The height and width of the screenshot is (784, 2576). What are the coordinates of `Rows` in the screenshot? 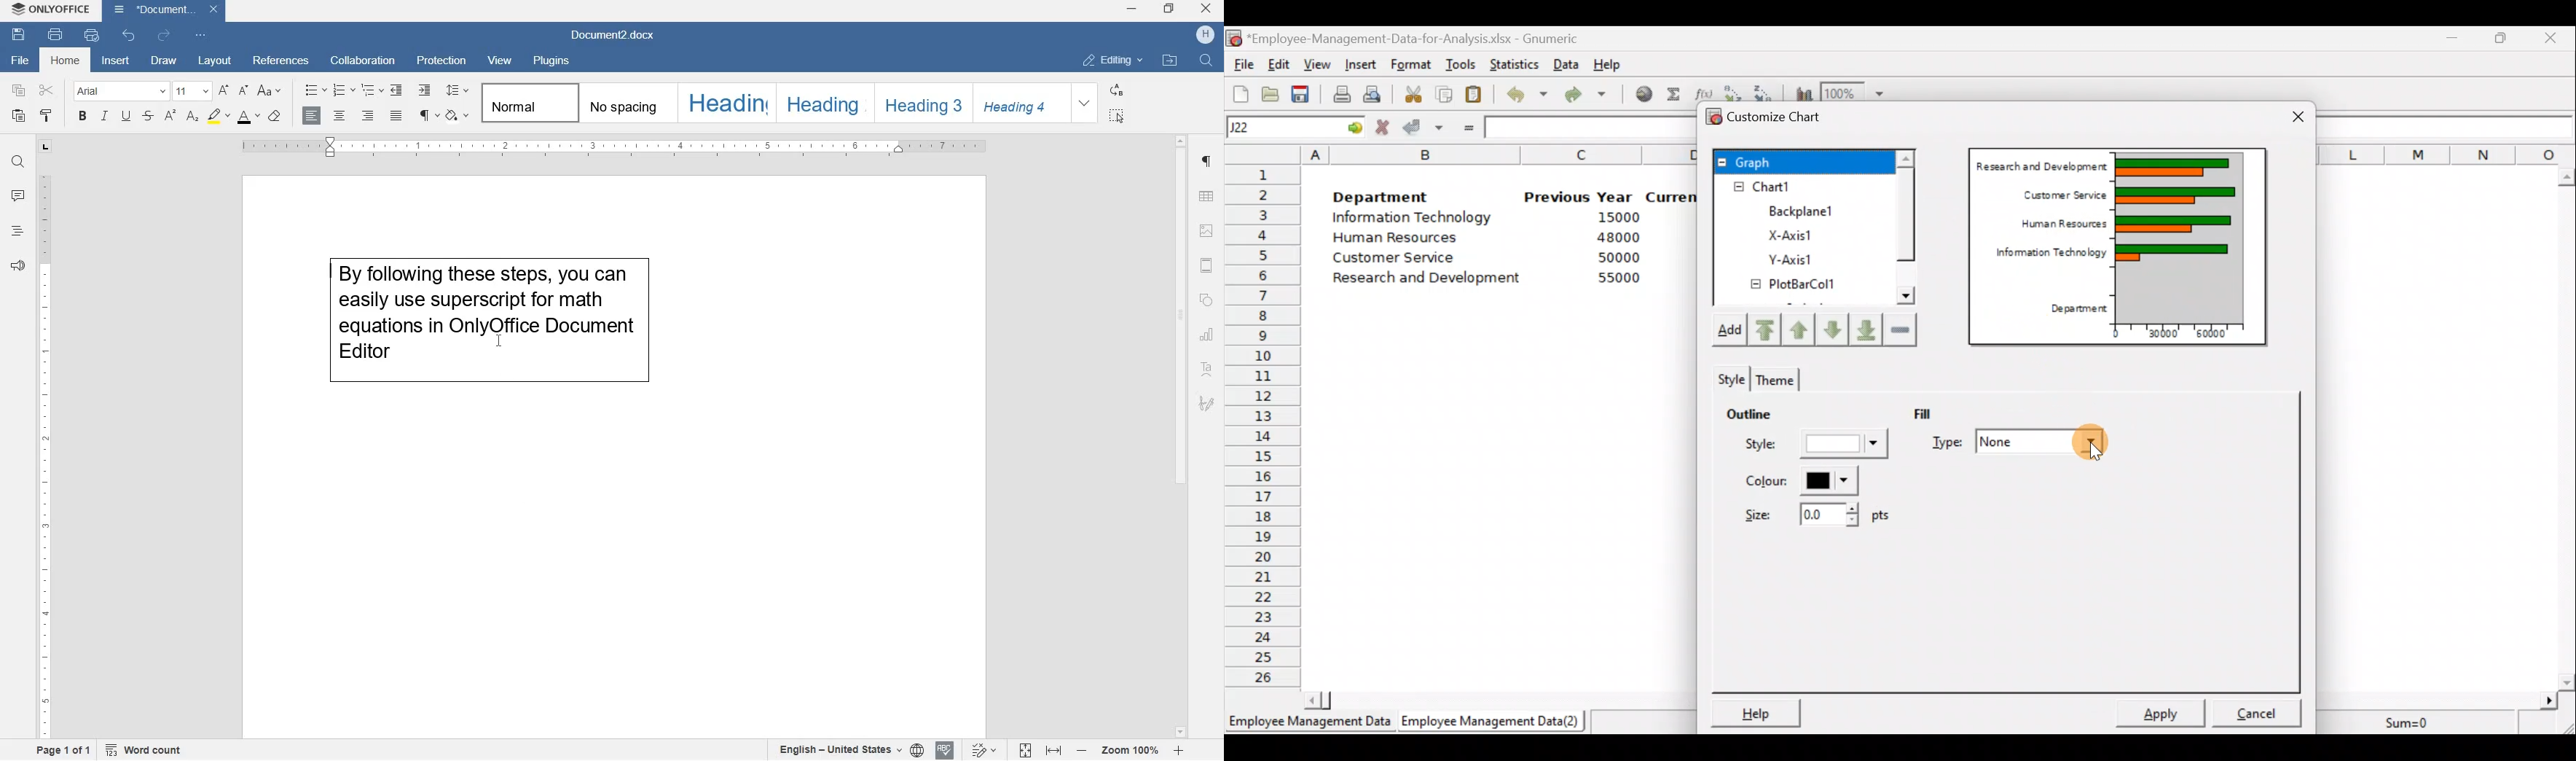 It's located at (1263, 427).